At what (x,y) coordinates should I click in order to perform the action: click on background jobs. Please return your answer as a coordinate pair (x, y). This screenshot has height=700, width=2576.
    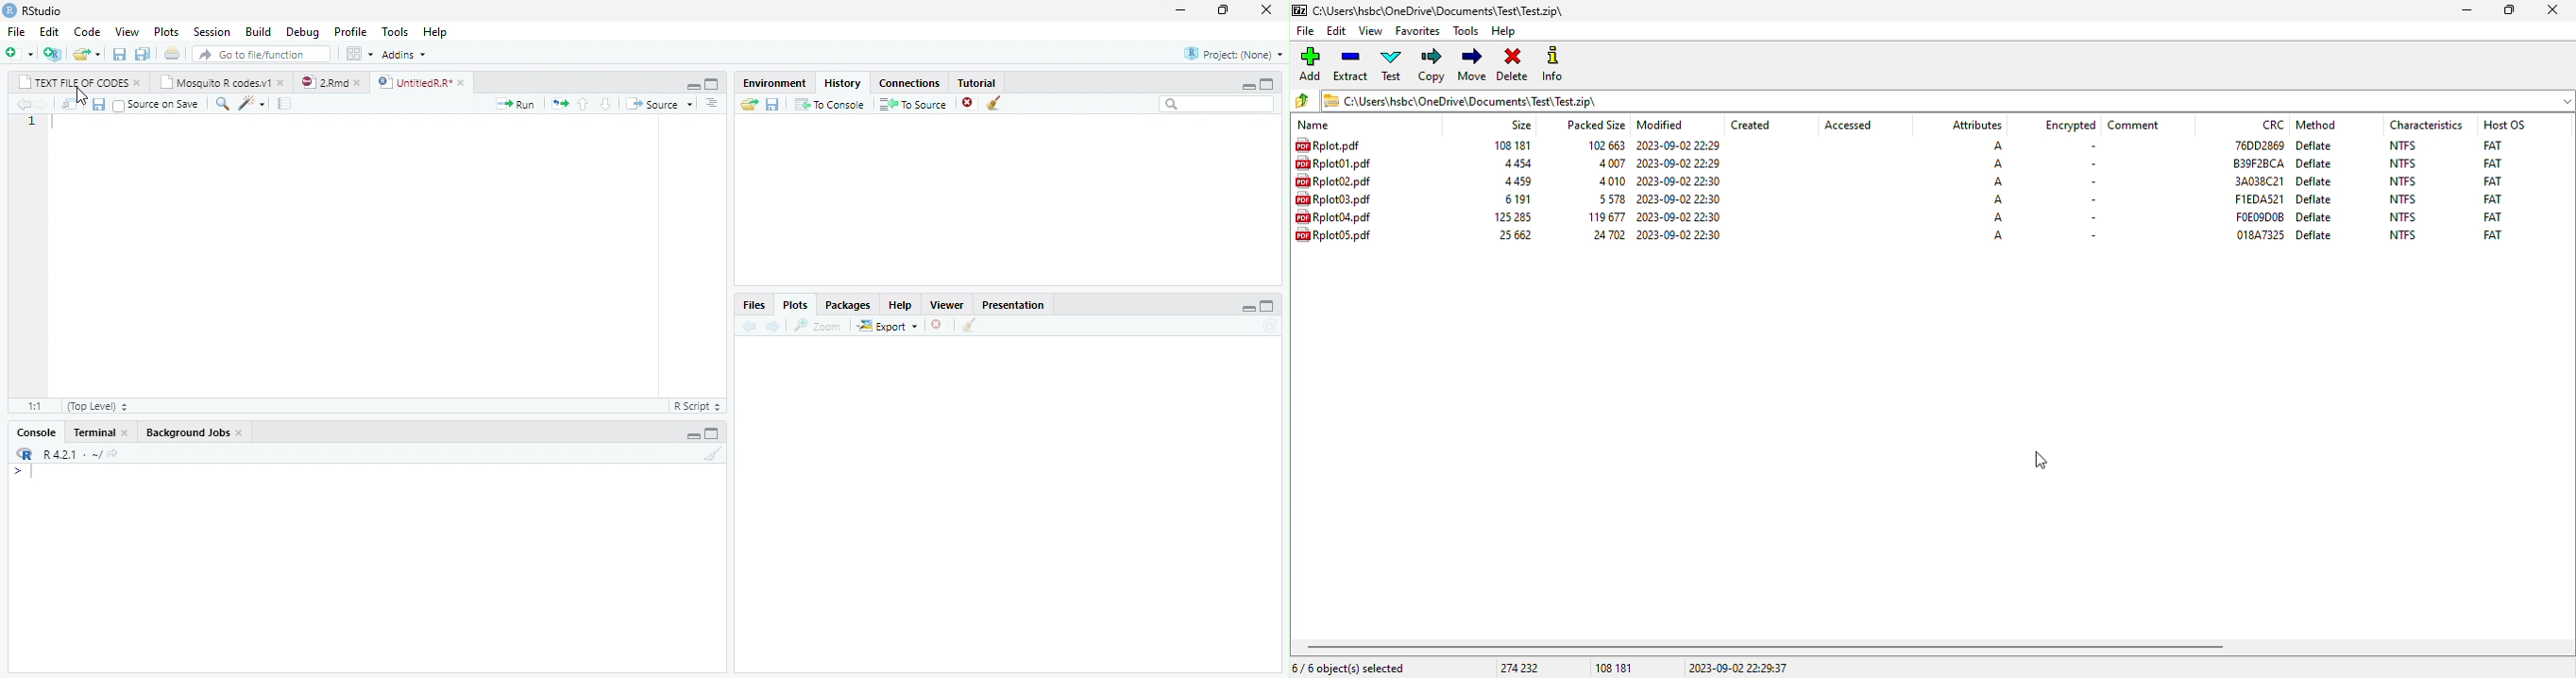
    Looking at the image, I should click on (187, 432).